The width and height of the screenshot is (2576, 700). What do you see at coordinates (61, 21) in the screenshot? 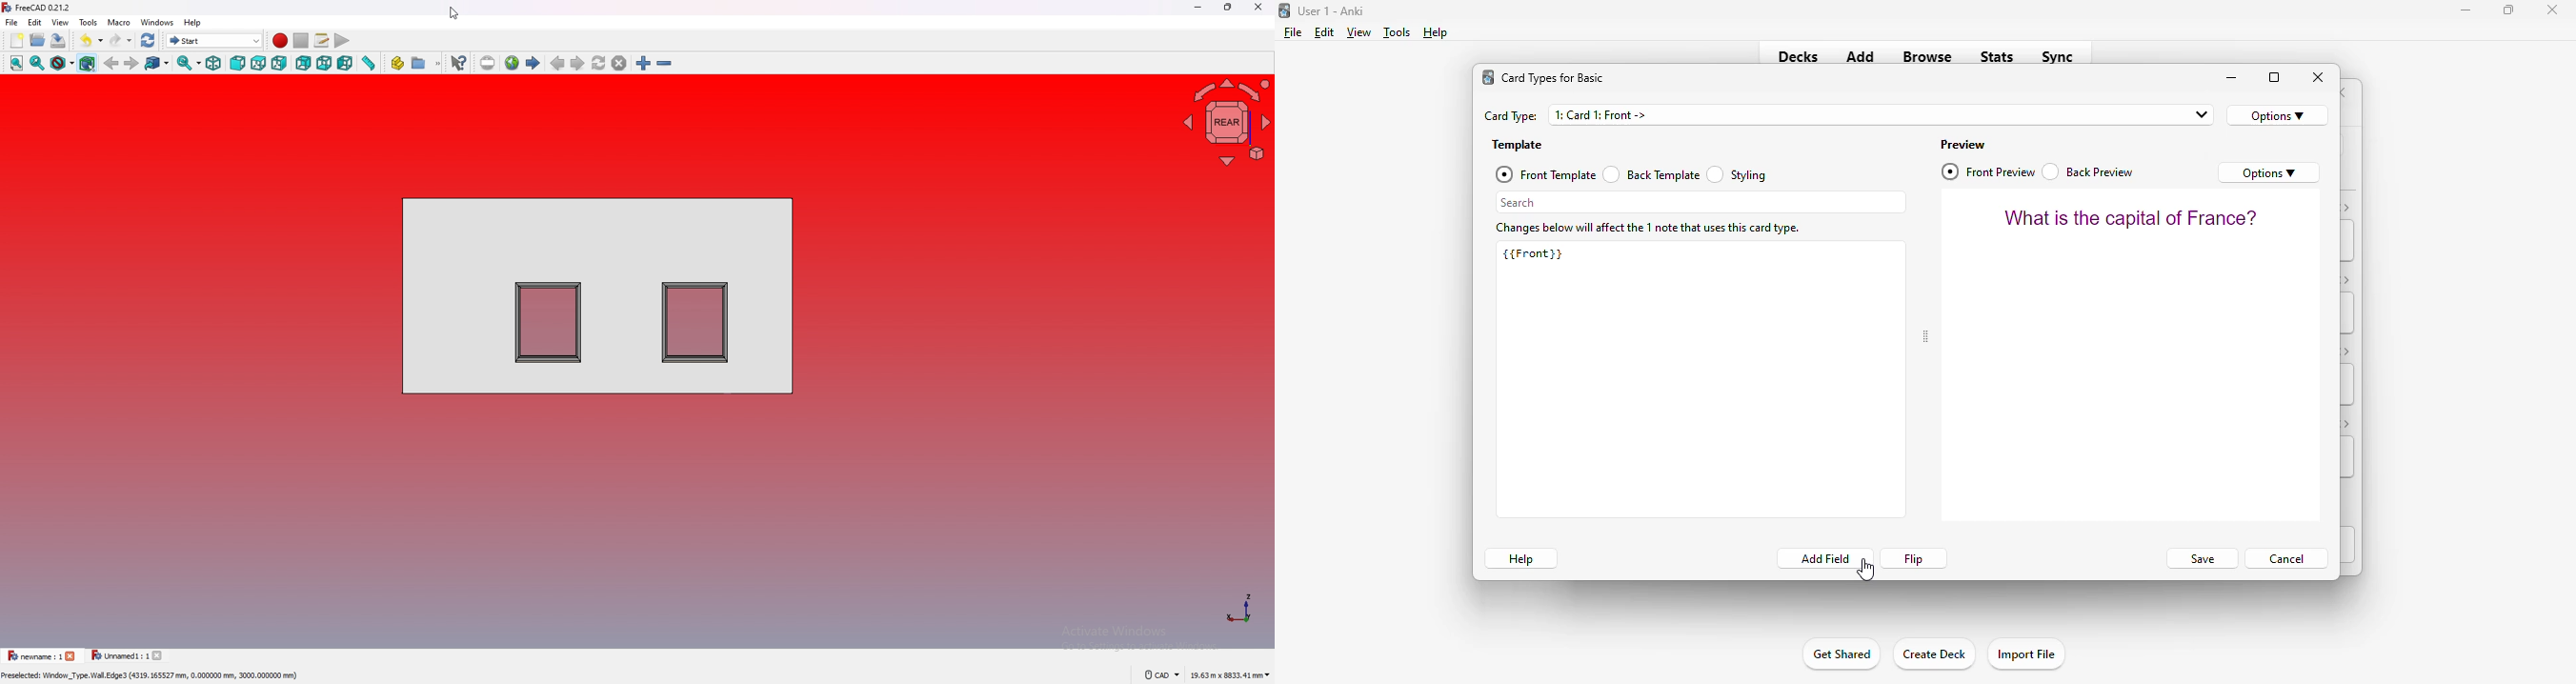
I see `view` at bounding box center [61, 21].